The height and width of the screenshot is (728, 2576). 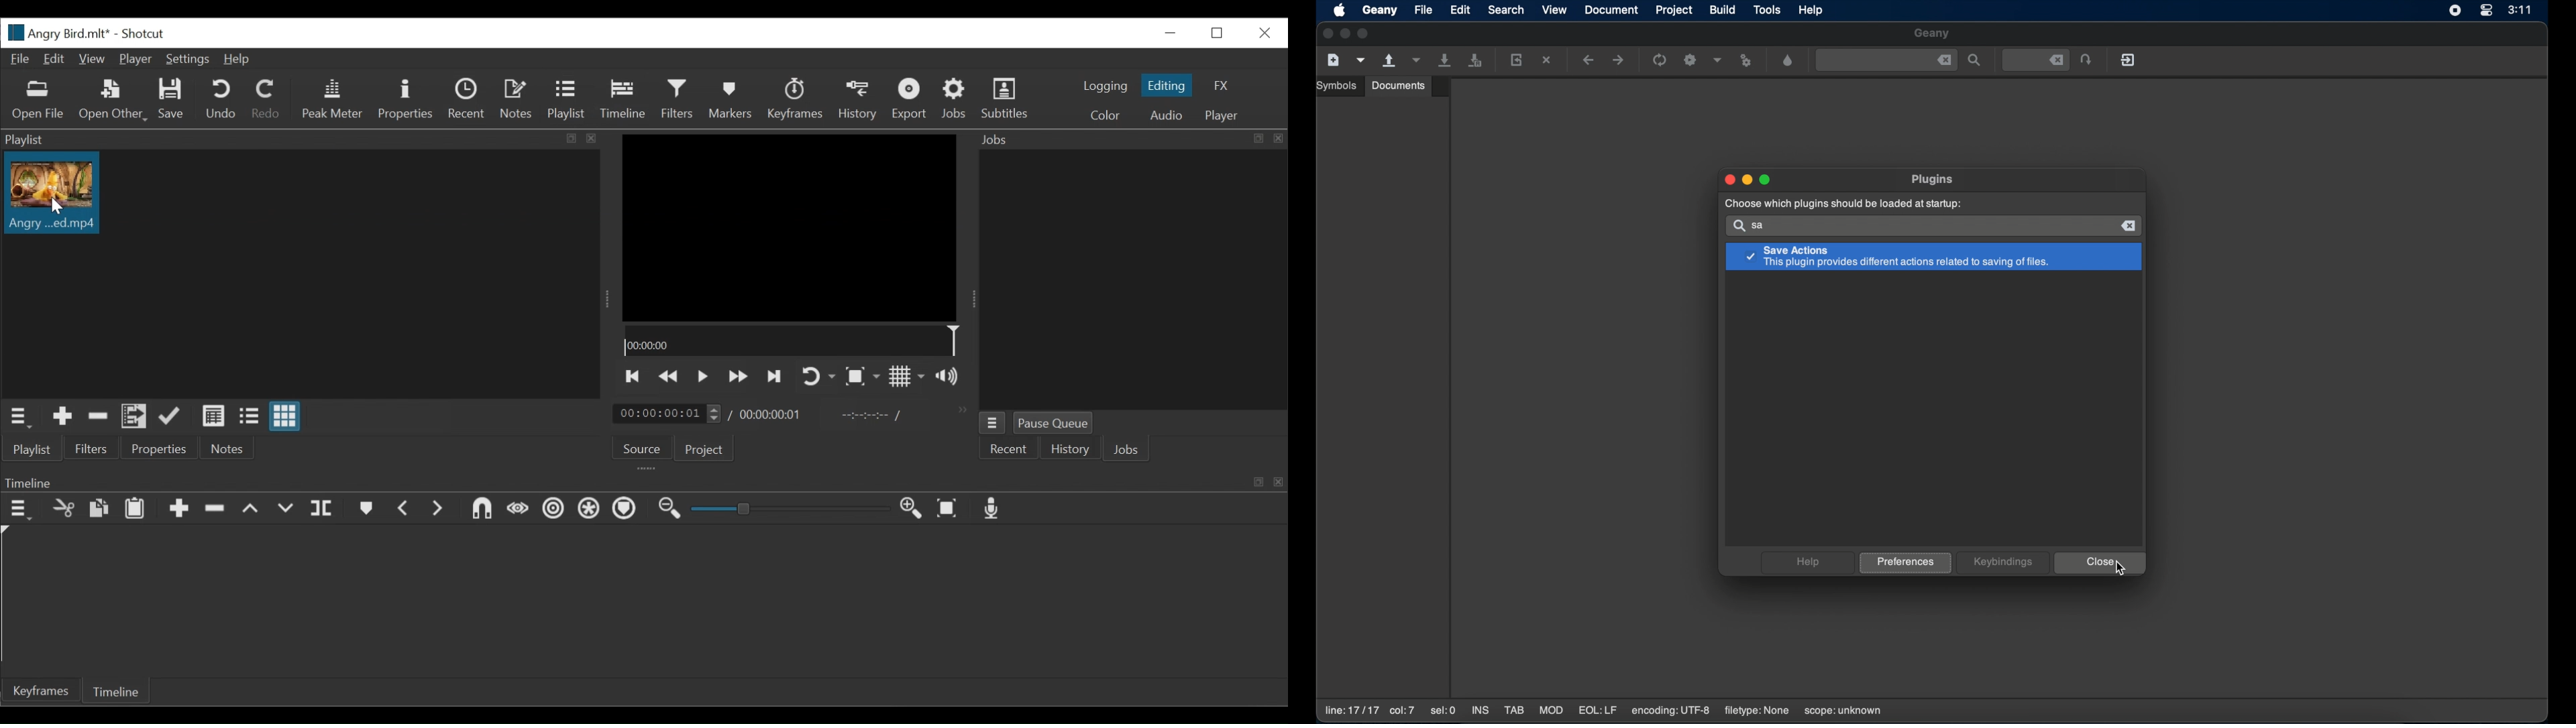 What do you see at coordinates (520, 508) in the screenshot?
I see `Scrub while dragging` at bounding box center [520, 508].